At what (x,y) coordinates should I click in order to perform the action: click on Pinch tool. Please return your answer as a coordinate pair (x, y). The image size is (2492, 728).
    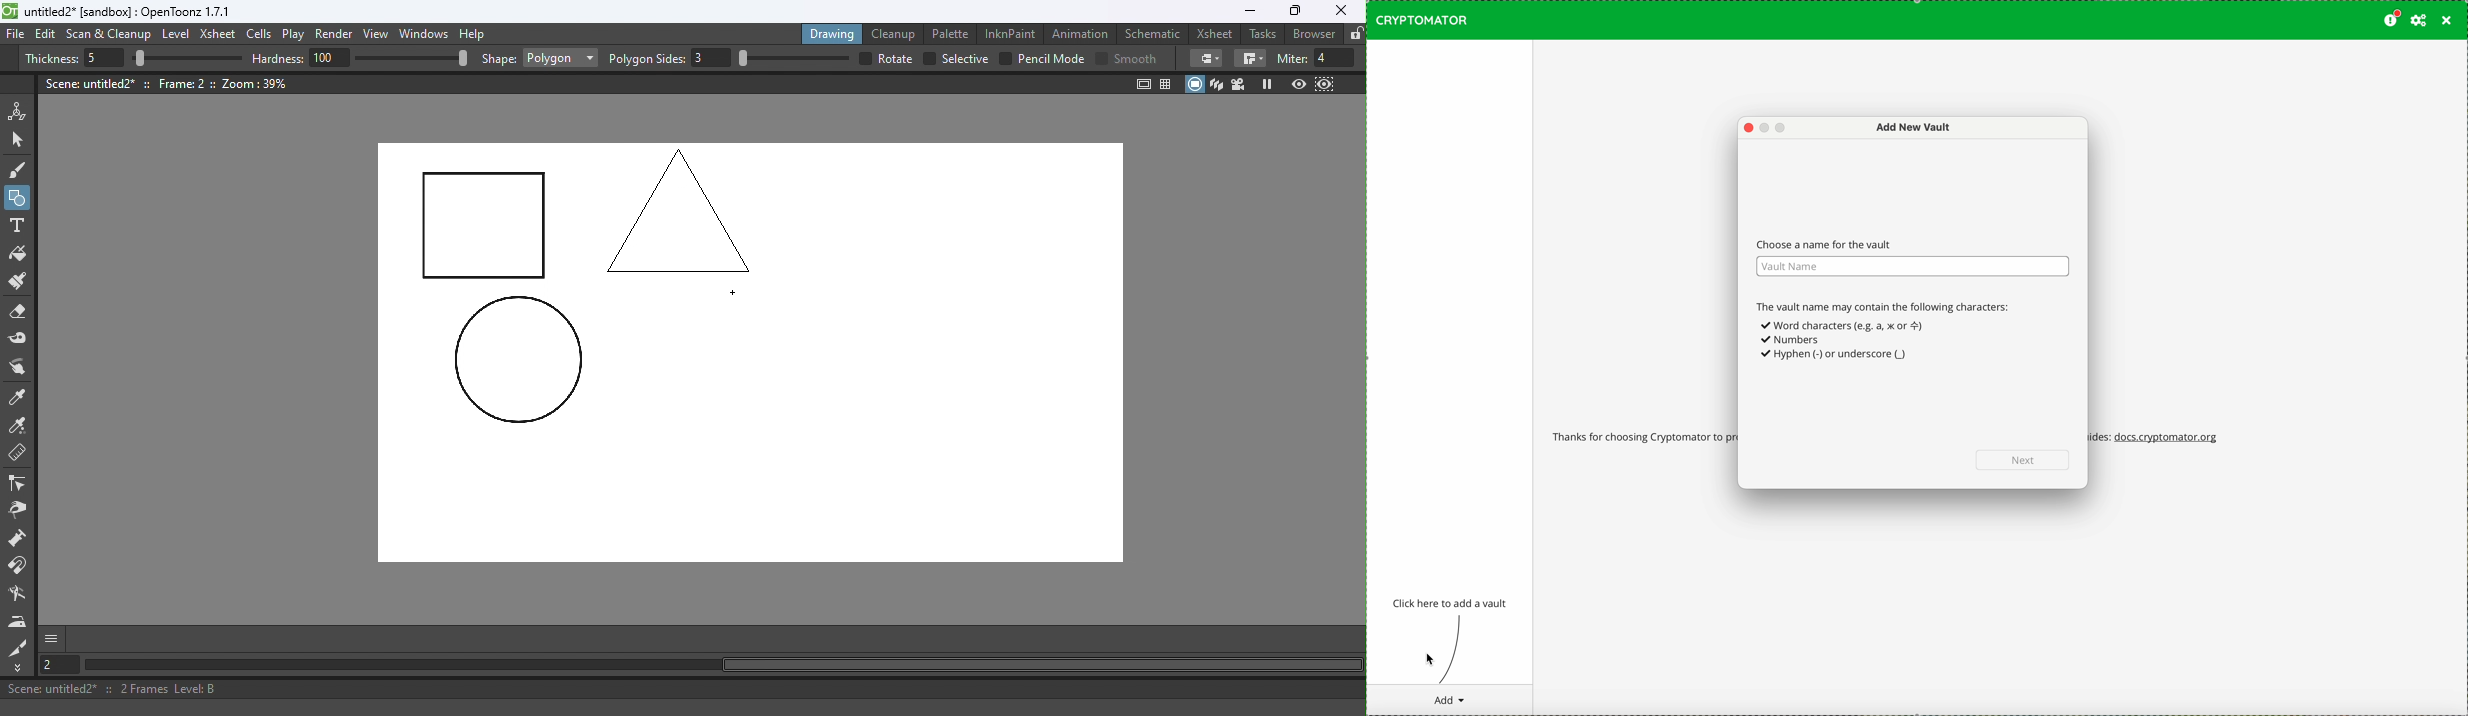
    Looking at the image, I should click on (17, 513).